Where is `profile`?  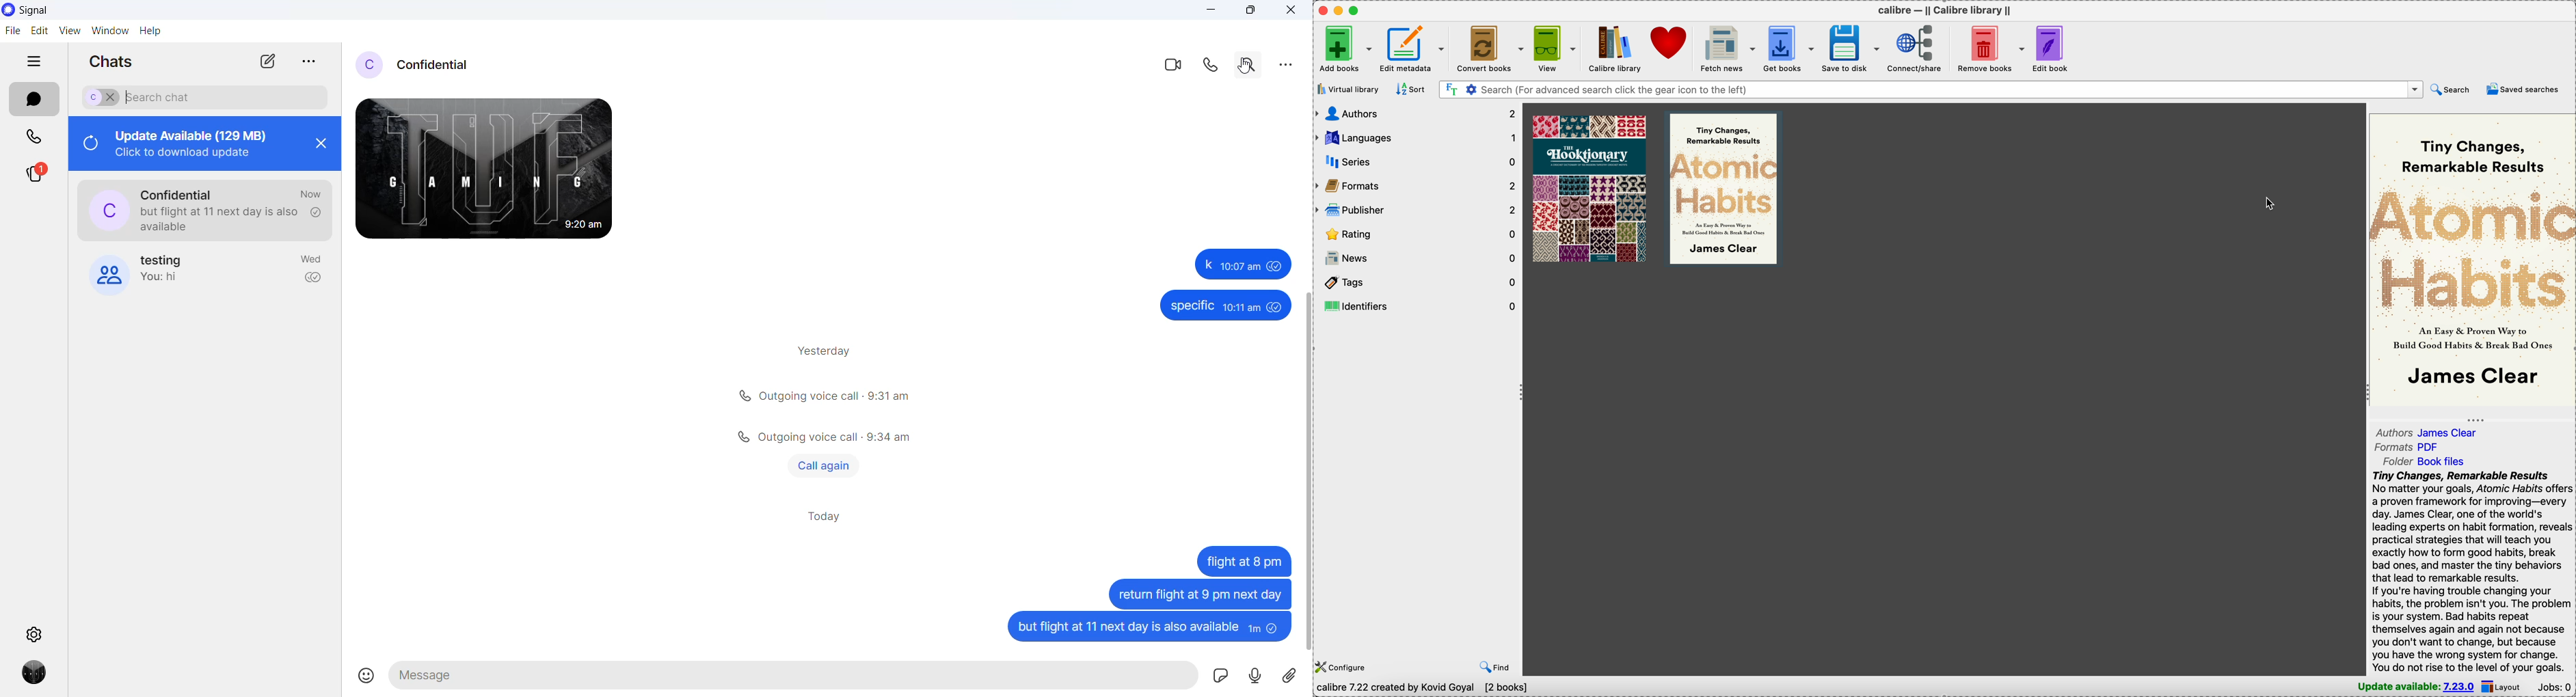 profile is located at coordinates (36, 674).